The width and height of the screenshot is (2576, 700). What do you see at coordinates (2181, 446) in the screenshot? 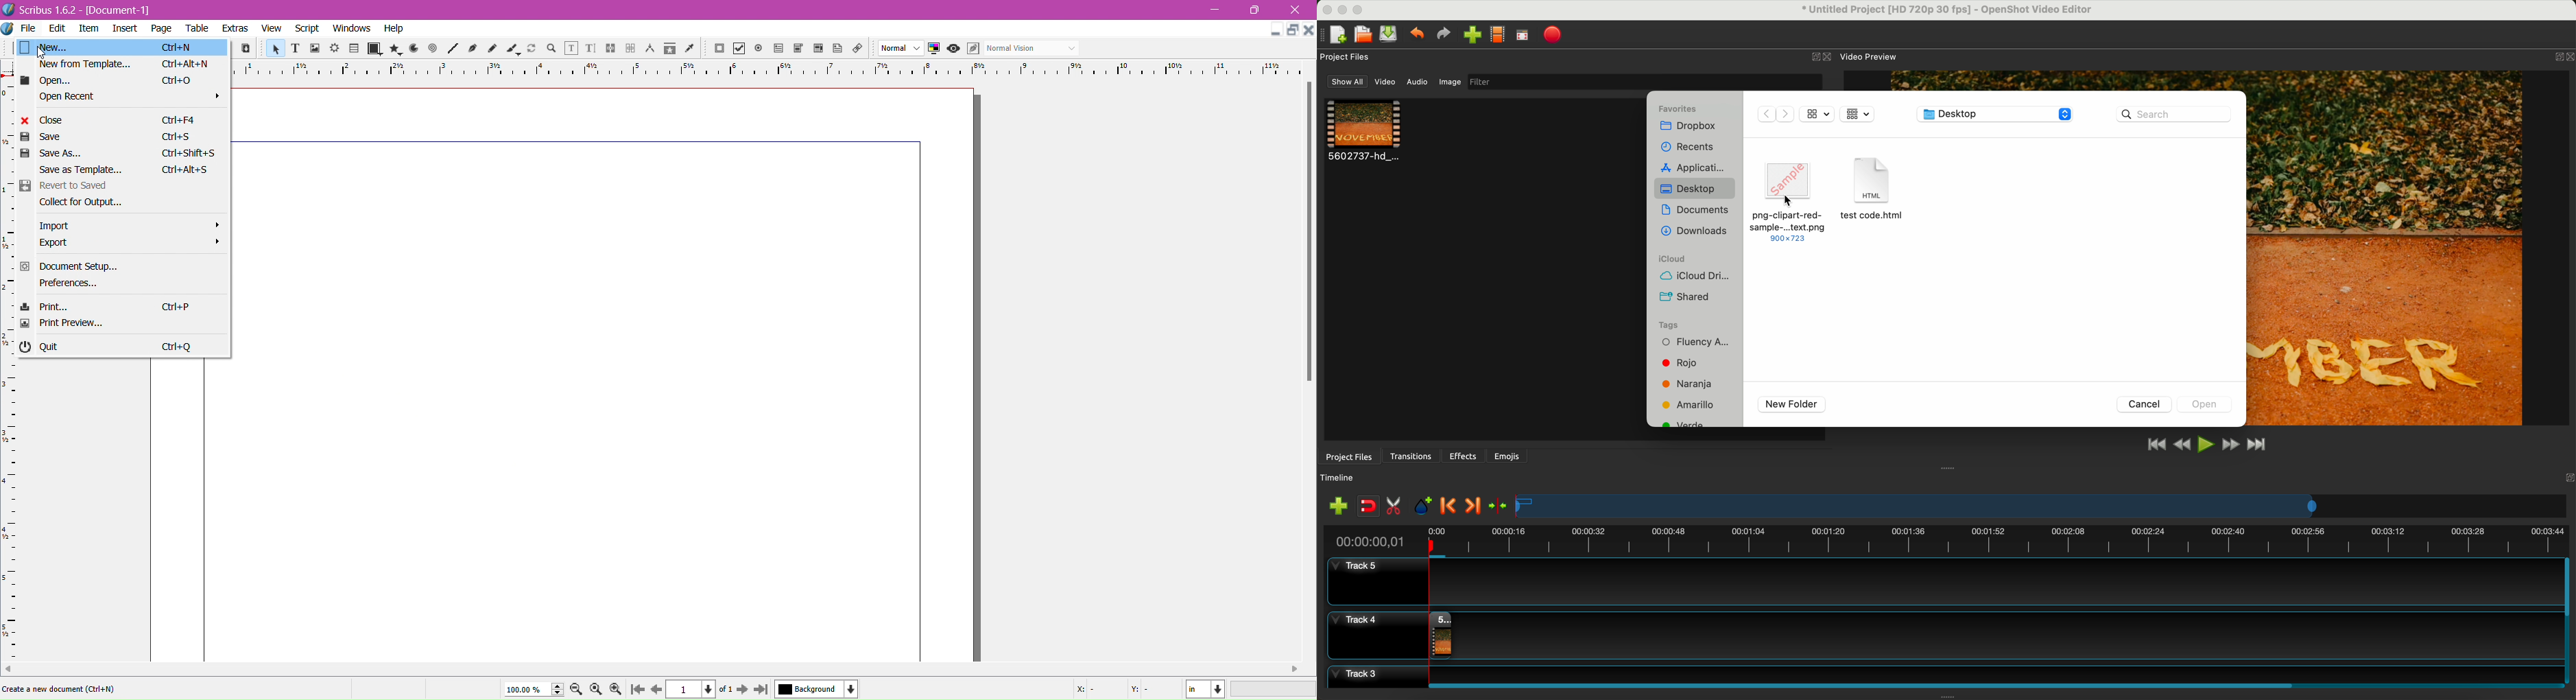
I see `rewind` at bounding box center [2181, 446].